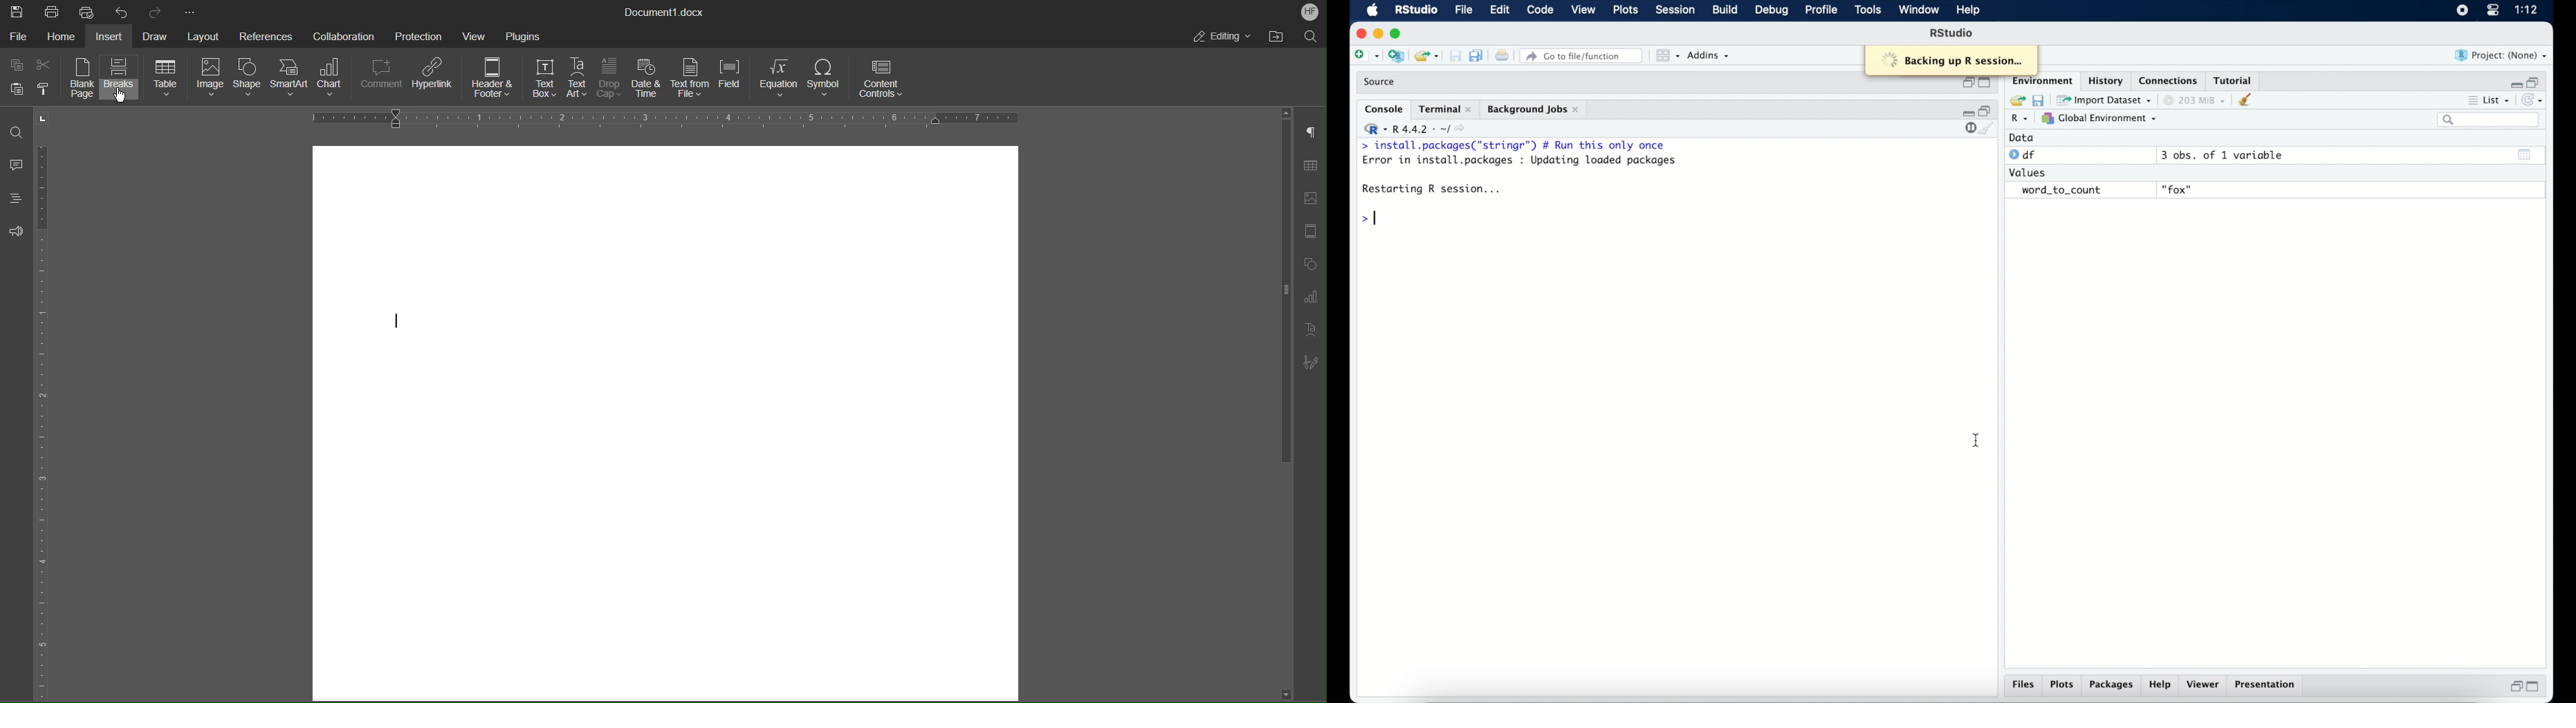  What do you see at coordinates (2029, 171) in the screenshot?
I see `values` at bounding box center [2029, 171].